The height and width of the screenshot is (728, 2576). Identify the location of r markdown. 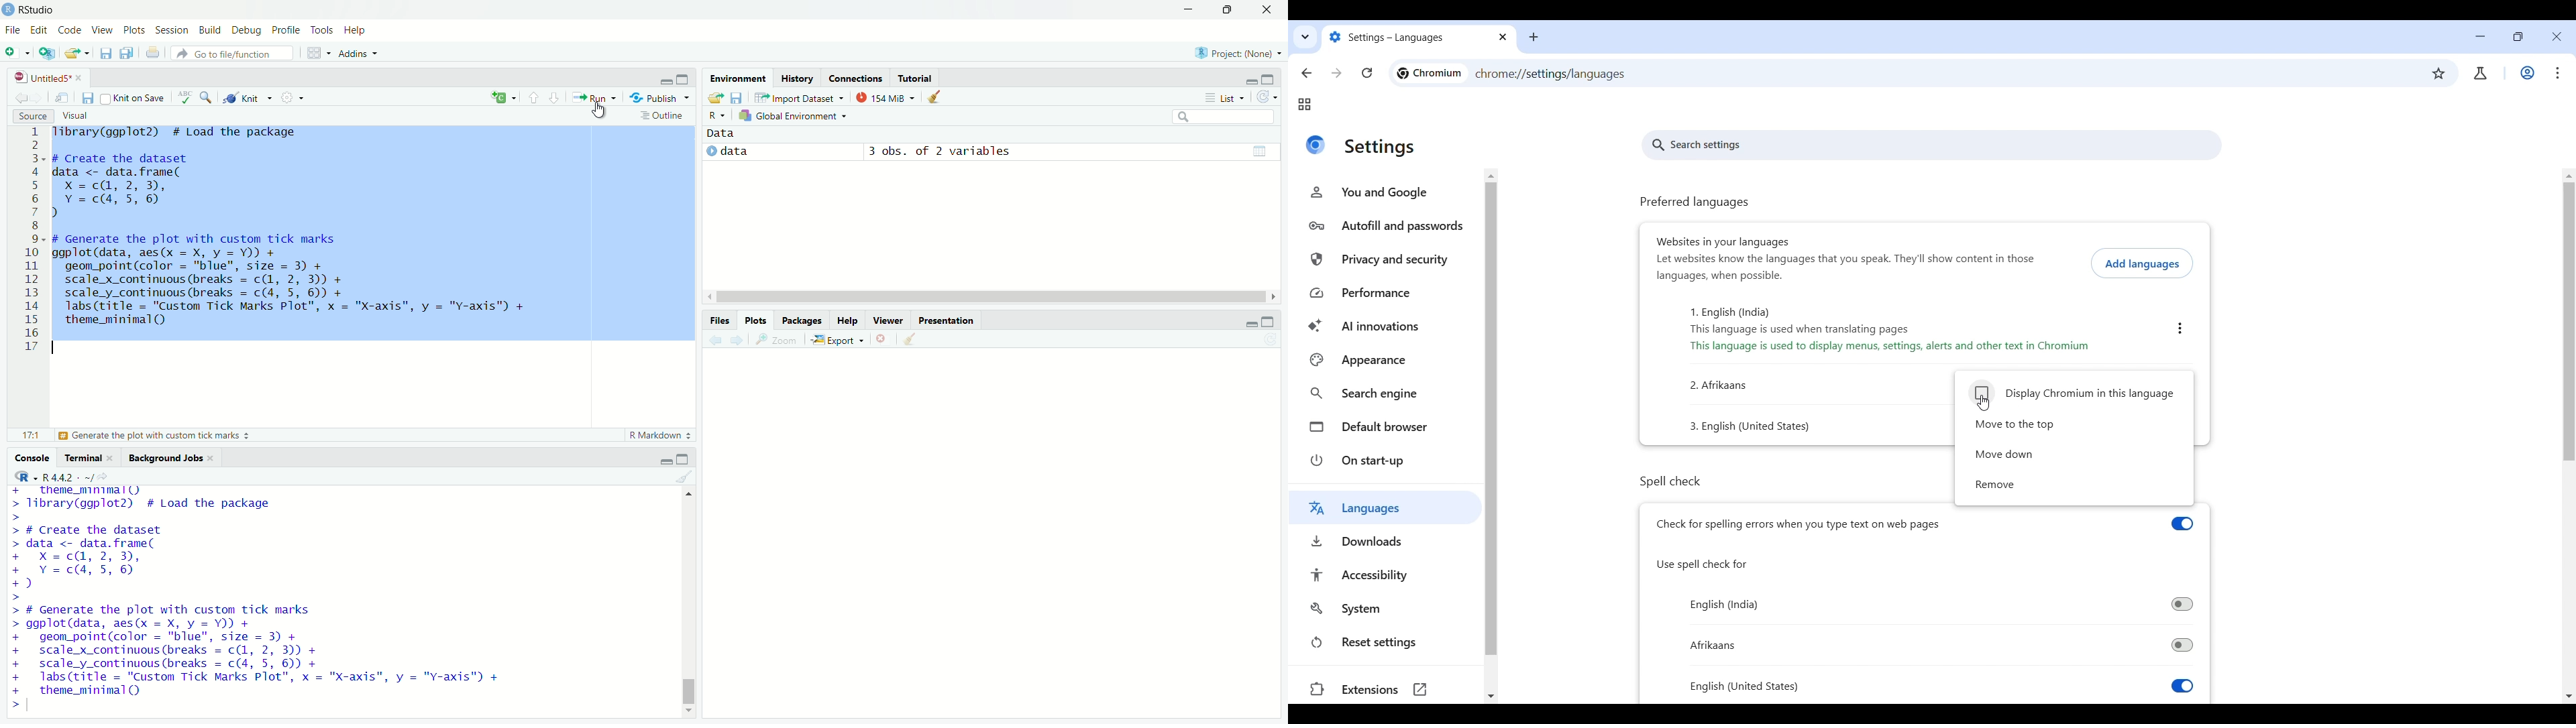
(656, 434).